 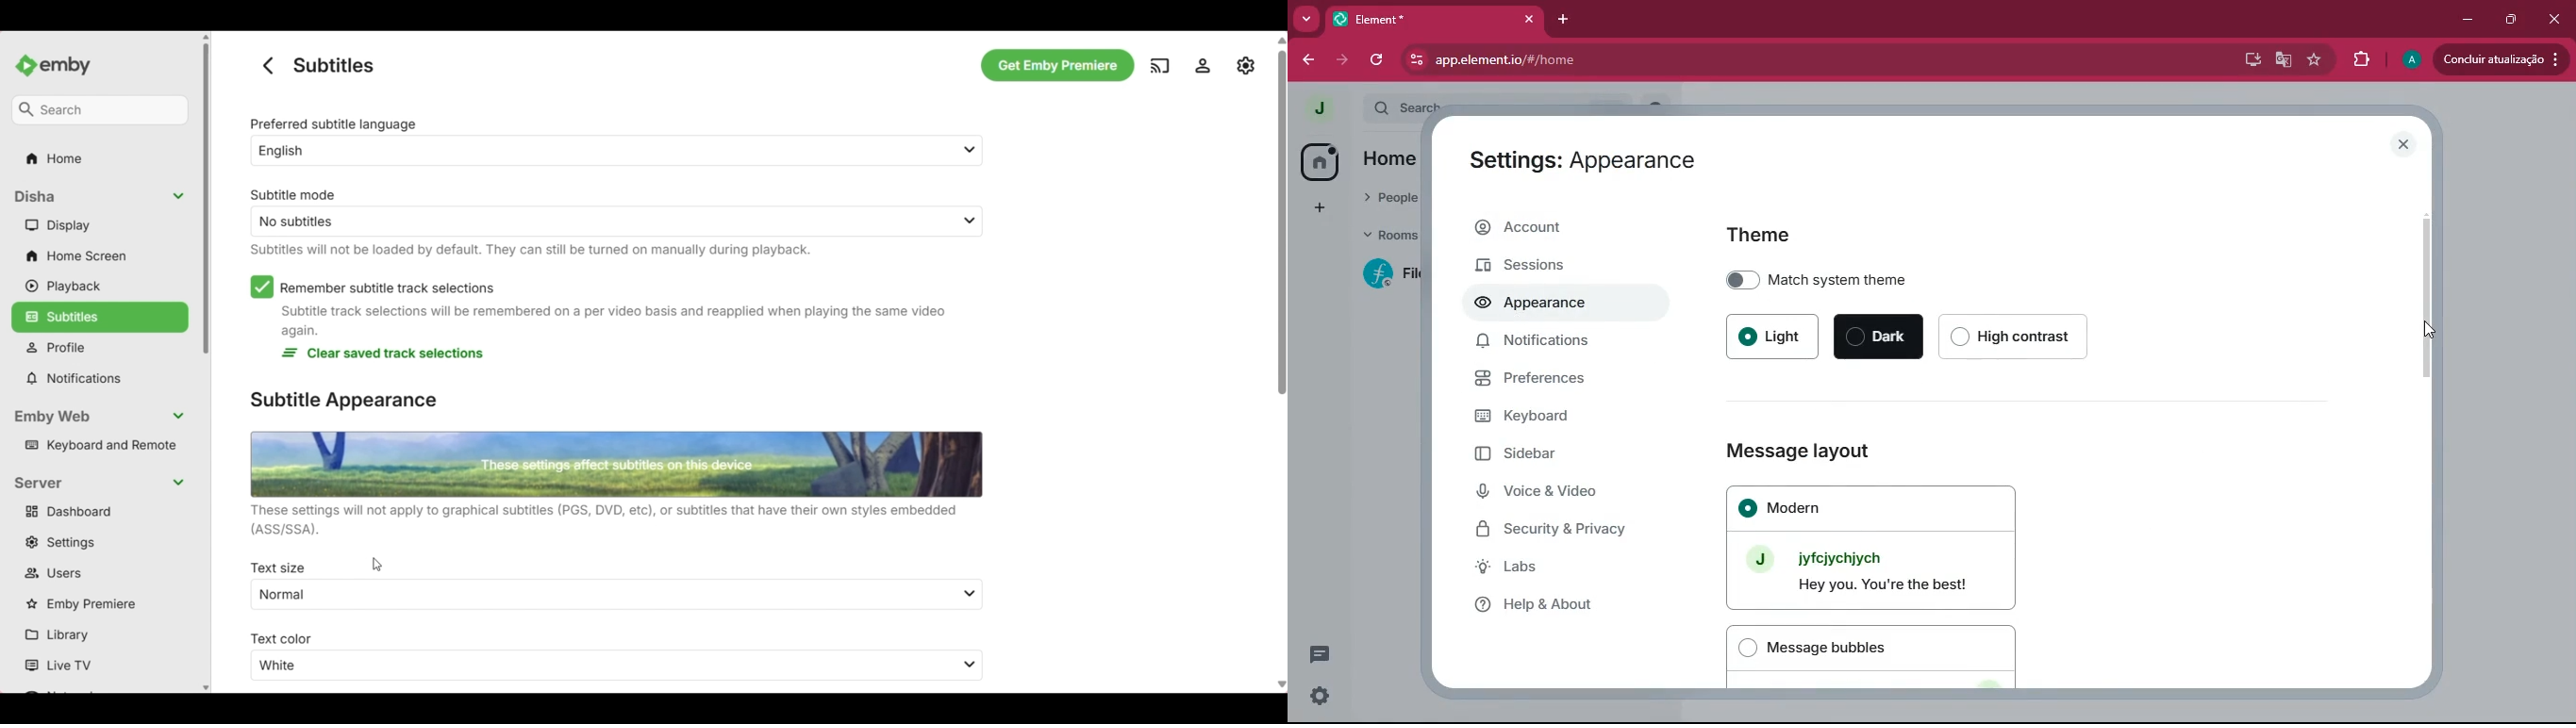 I want to click on List options in respective boxes, so click(x=975, y=151).